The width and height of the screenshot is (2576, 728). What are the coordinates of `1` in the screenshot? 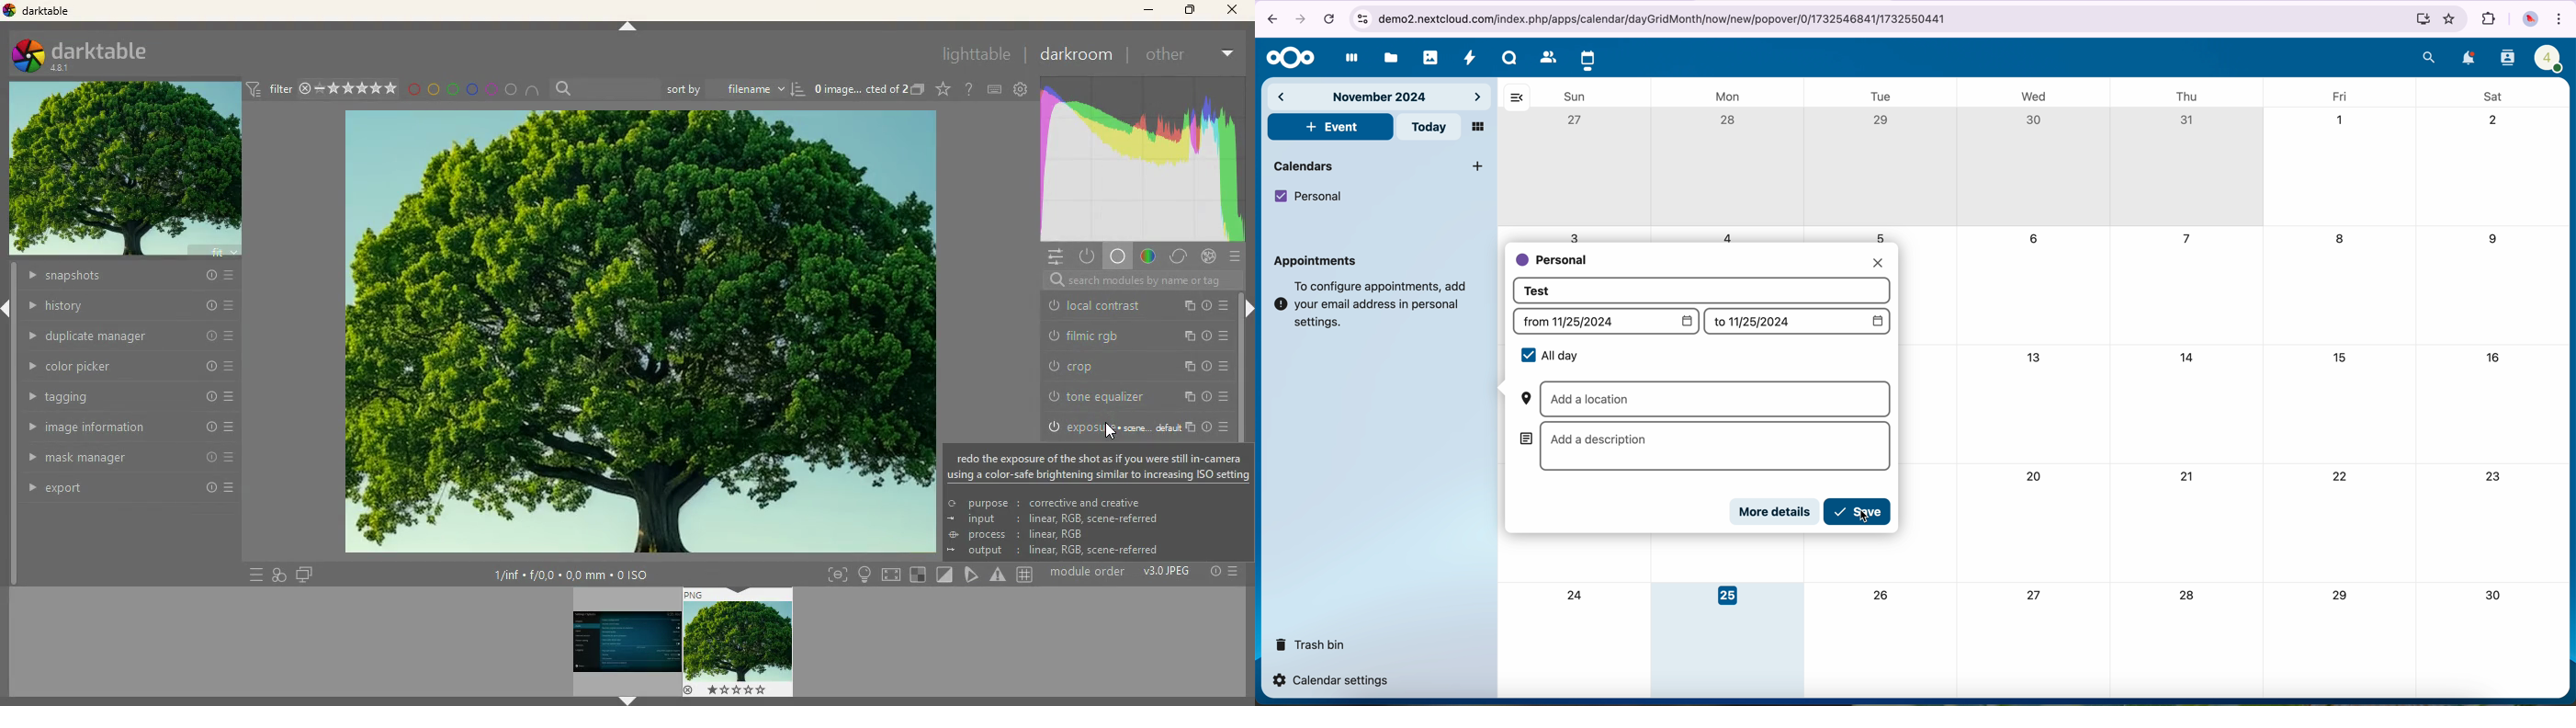 It's located at (2340, 120).